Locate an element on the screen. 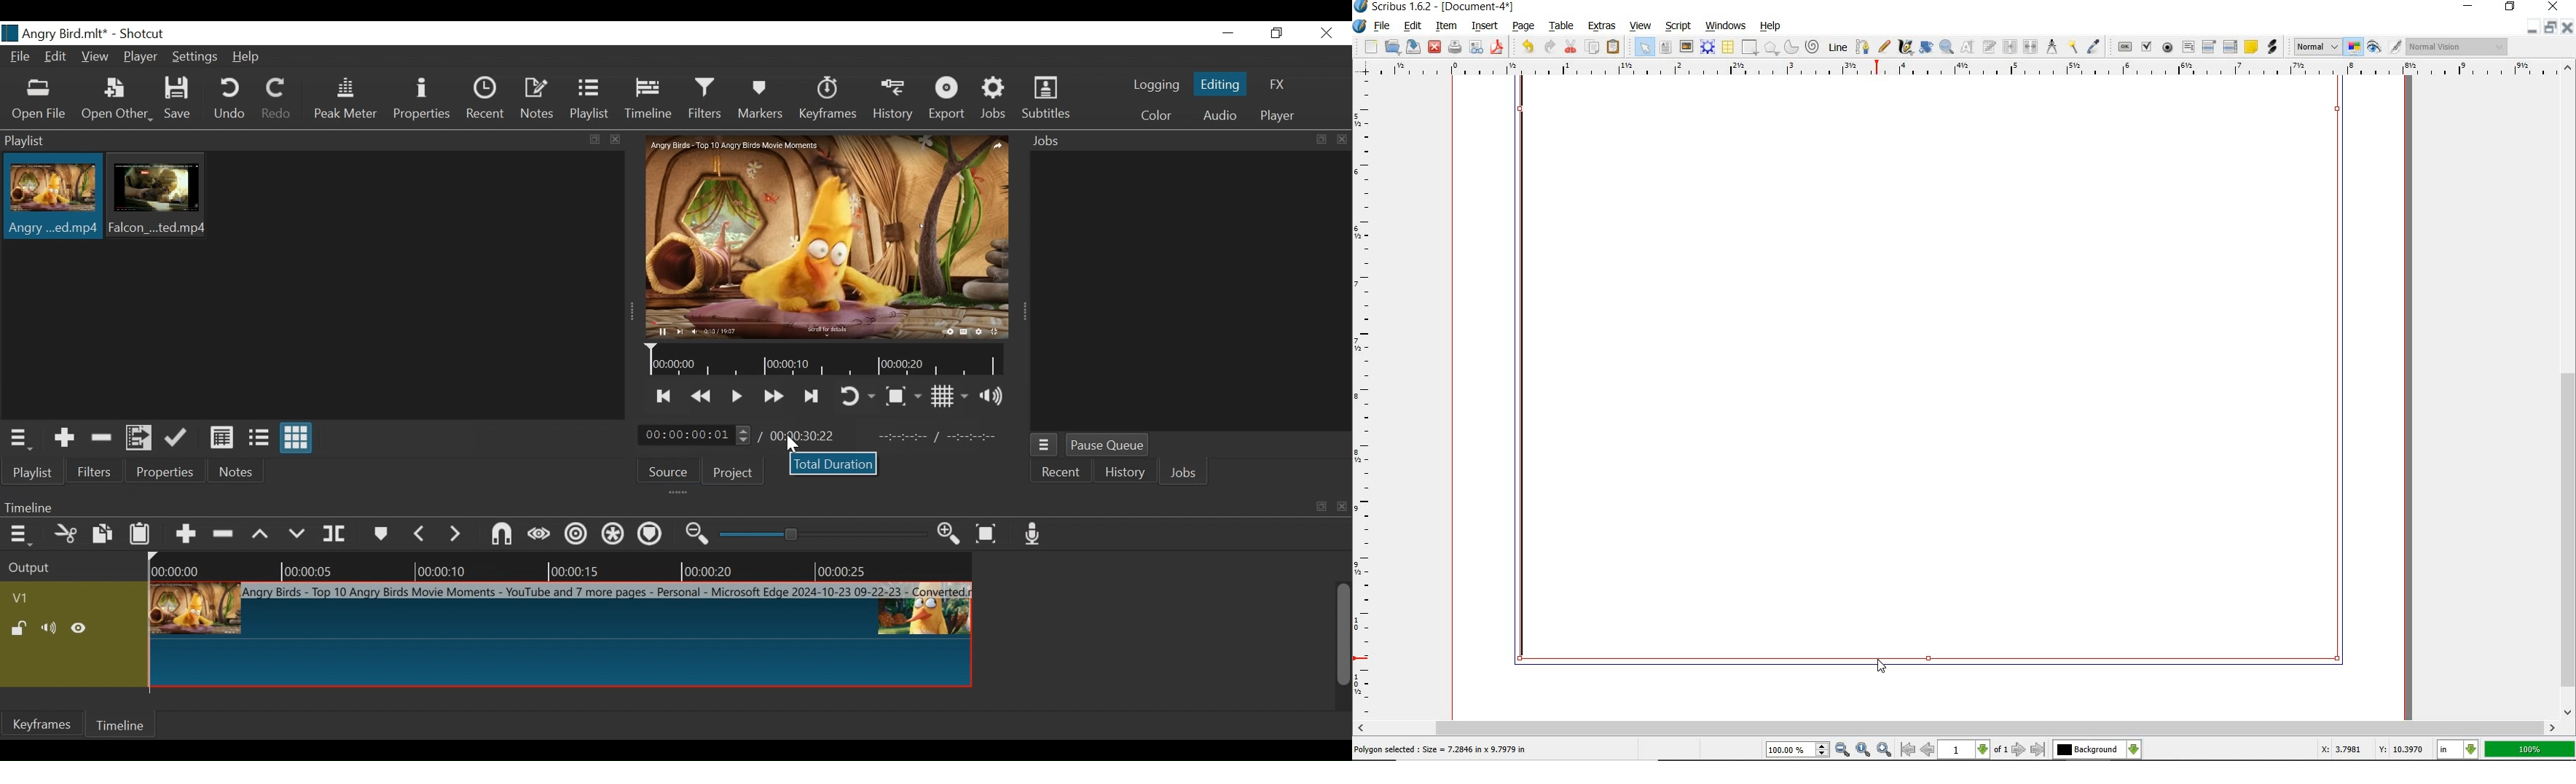  Filters is located at coordinates (707, 99).